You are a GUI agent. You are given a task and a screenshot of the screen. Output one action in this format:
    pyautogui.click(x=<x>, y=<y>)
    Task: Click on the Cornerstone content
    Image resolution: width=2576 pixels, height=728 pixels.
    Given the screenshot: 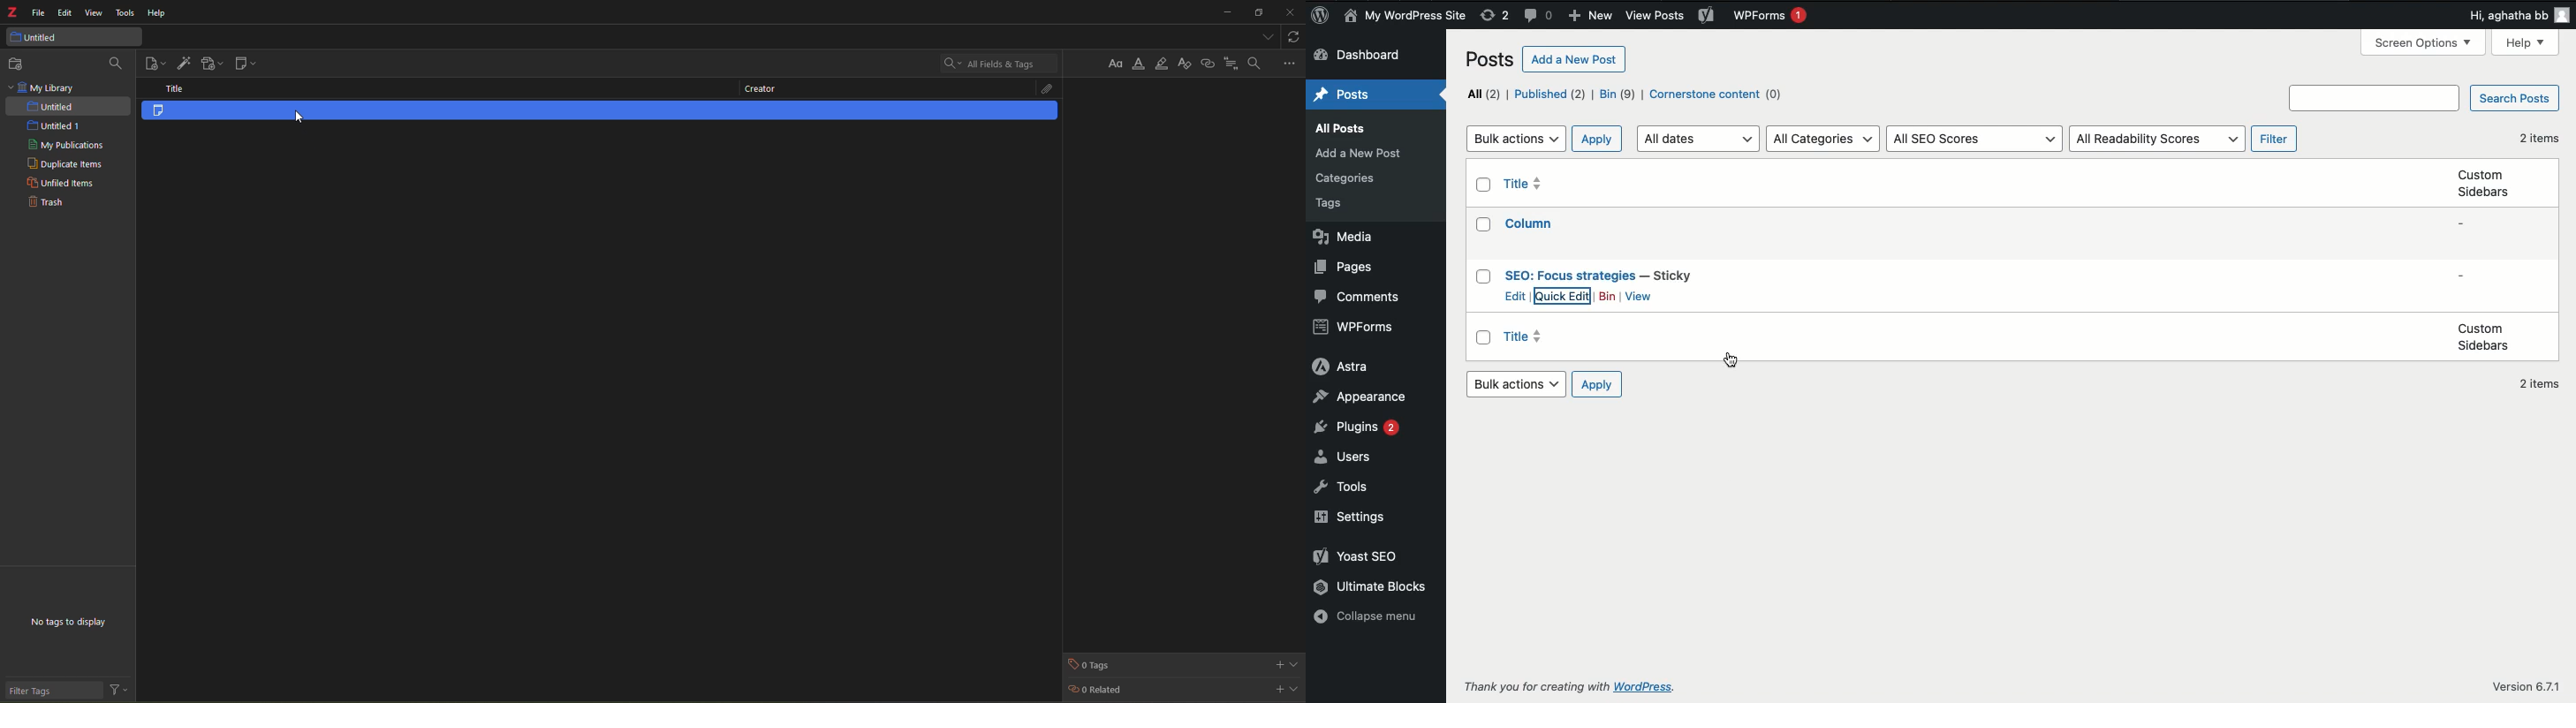 What is the action you would take?
    pyautogui.click(x=1719, y=95)
    